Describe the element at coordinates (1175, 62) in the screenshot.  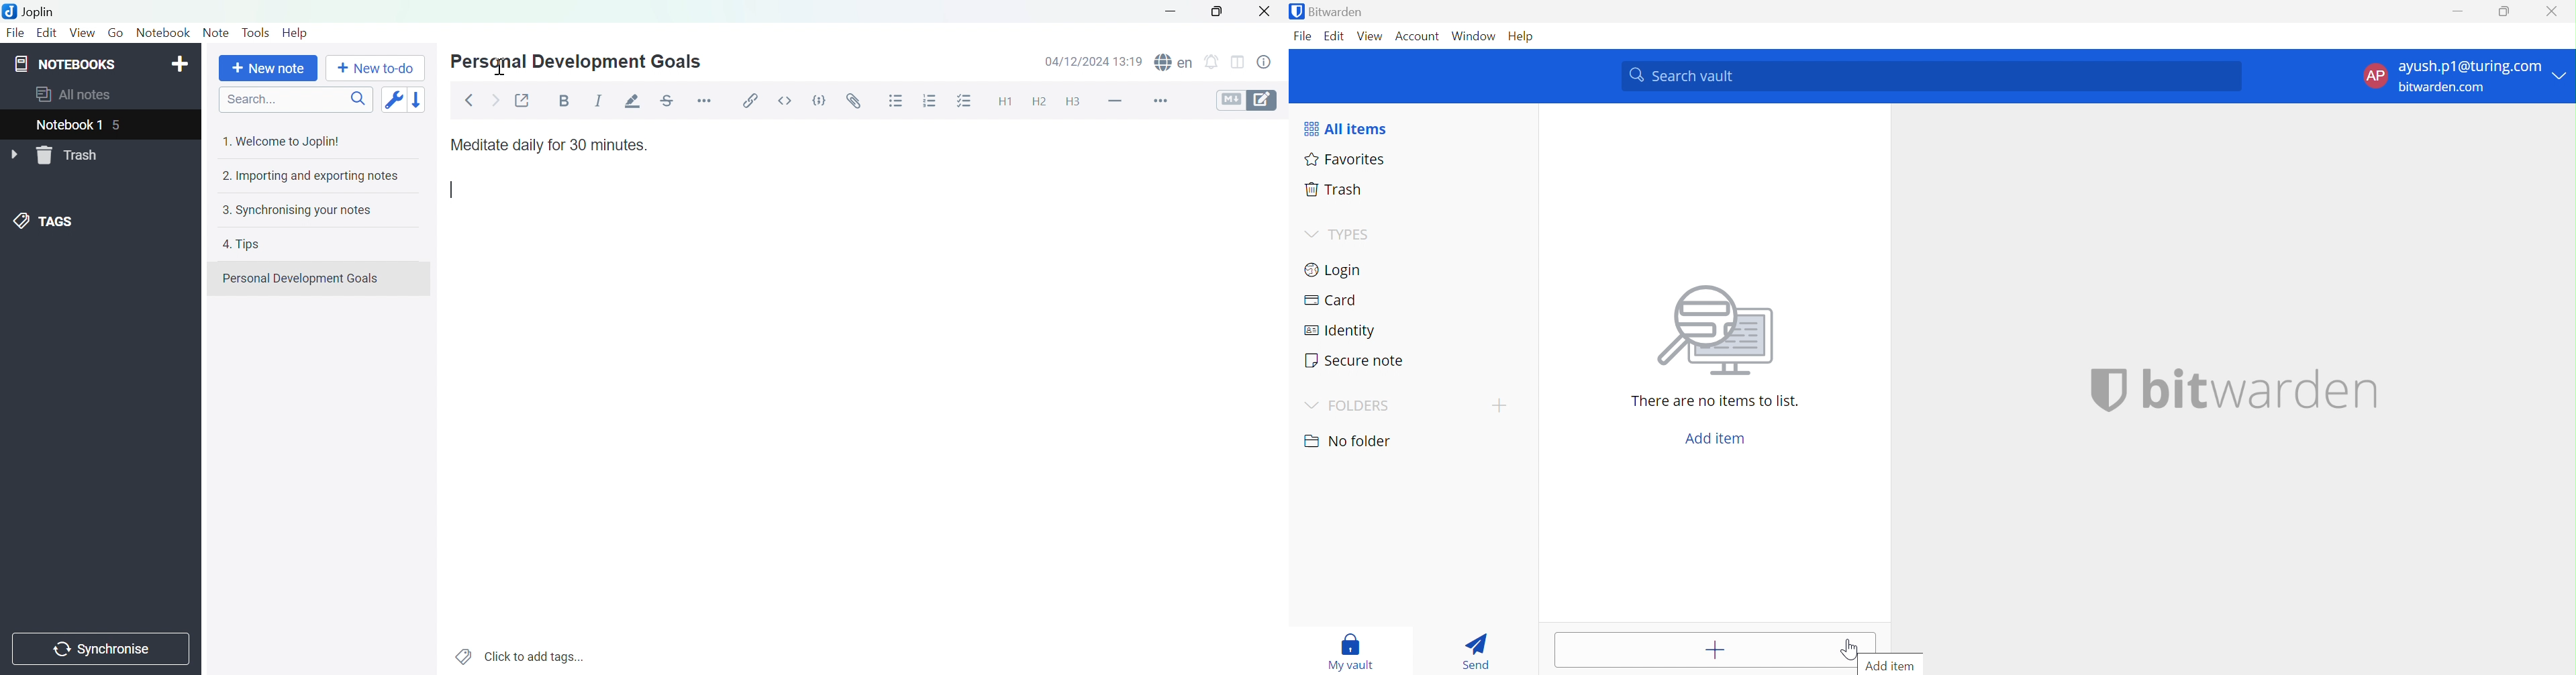
I see `spell checker` at that location.